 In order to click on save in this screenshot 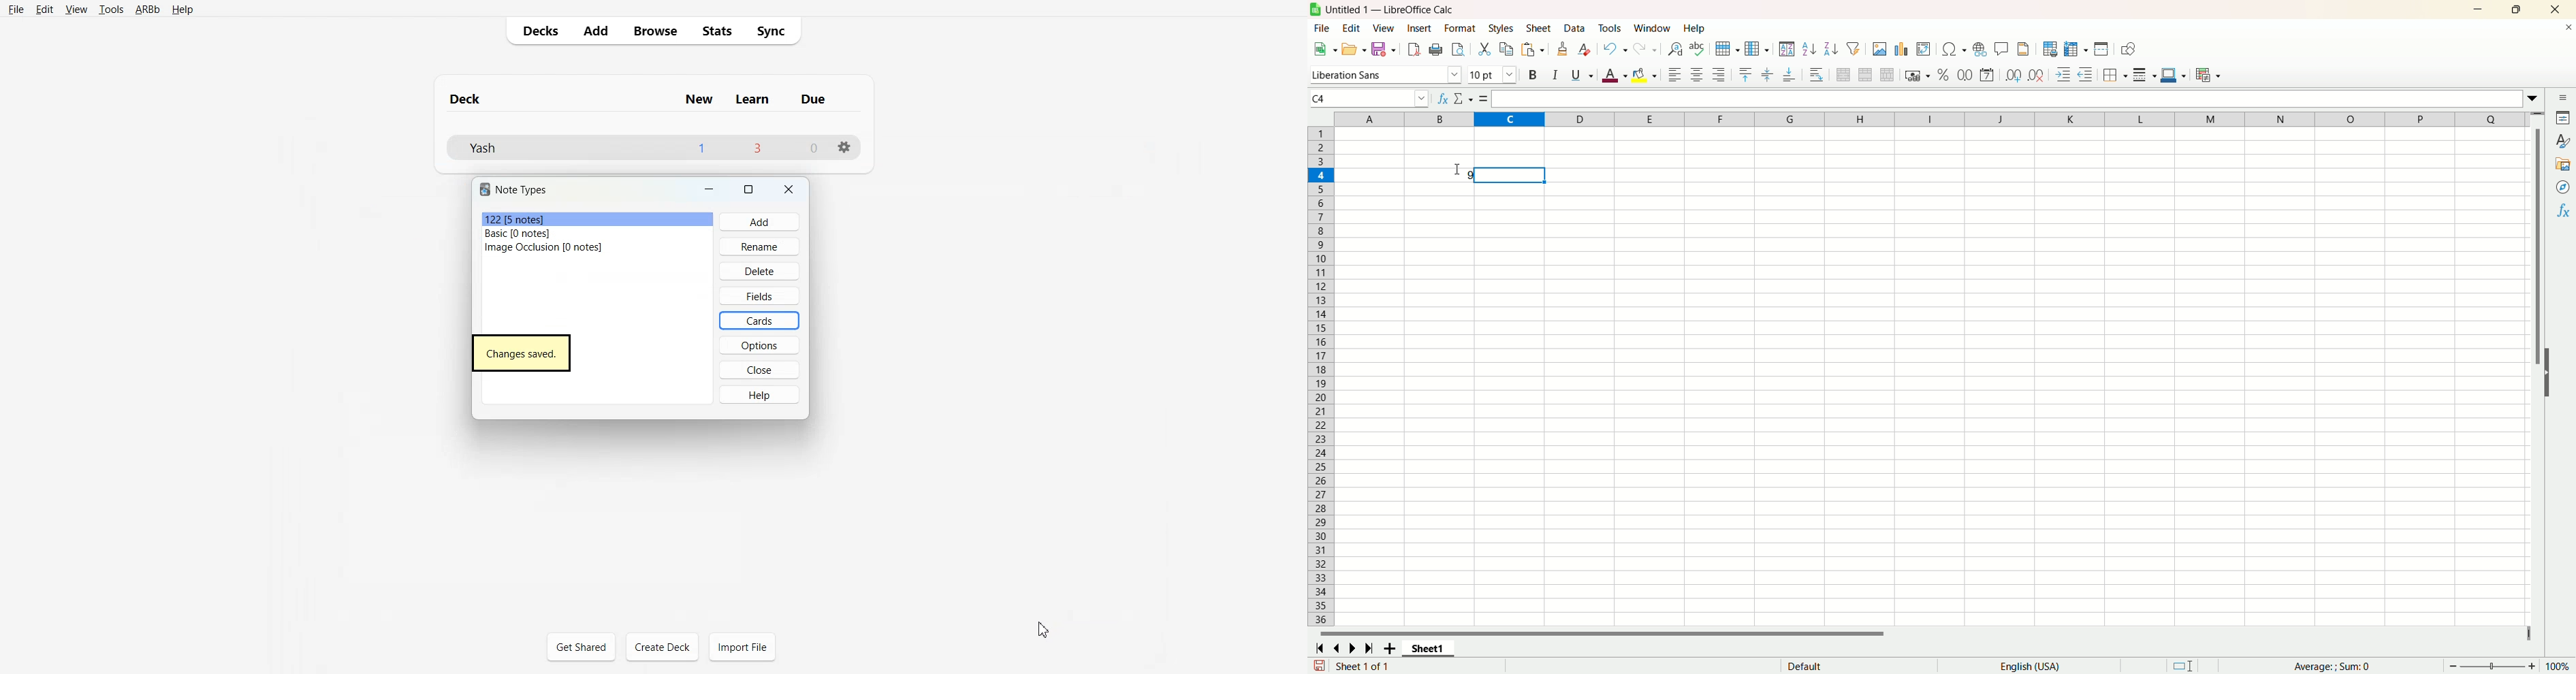, I will do `click(1383, 49)`.